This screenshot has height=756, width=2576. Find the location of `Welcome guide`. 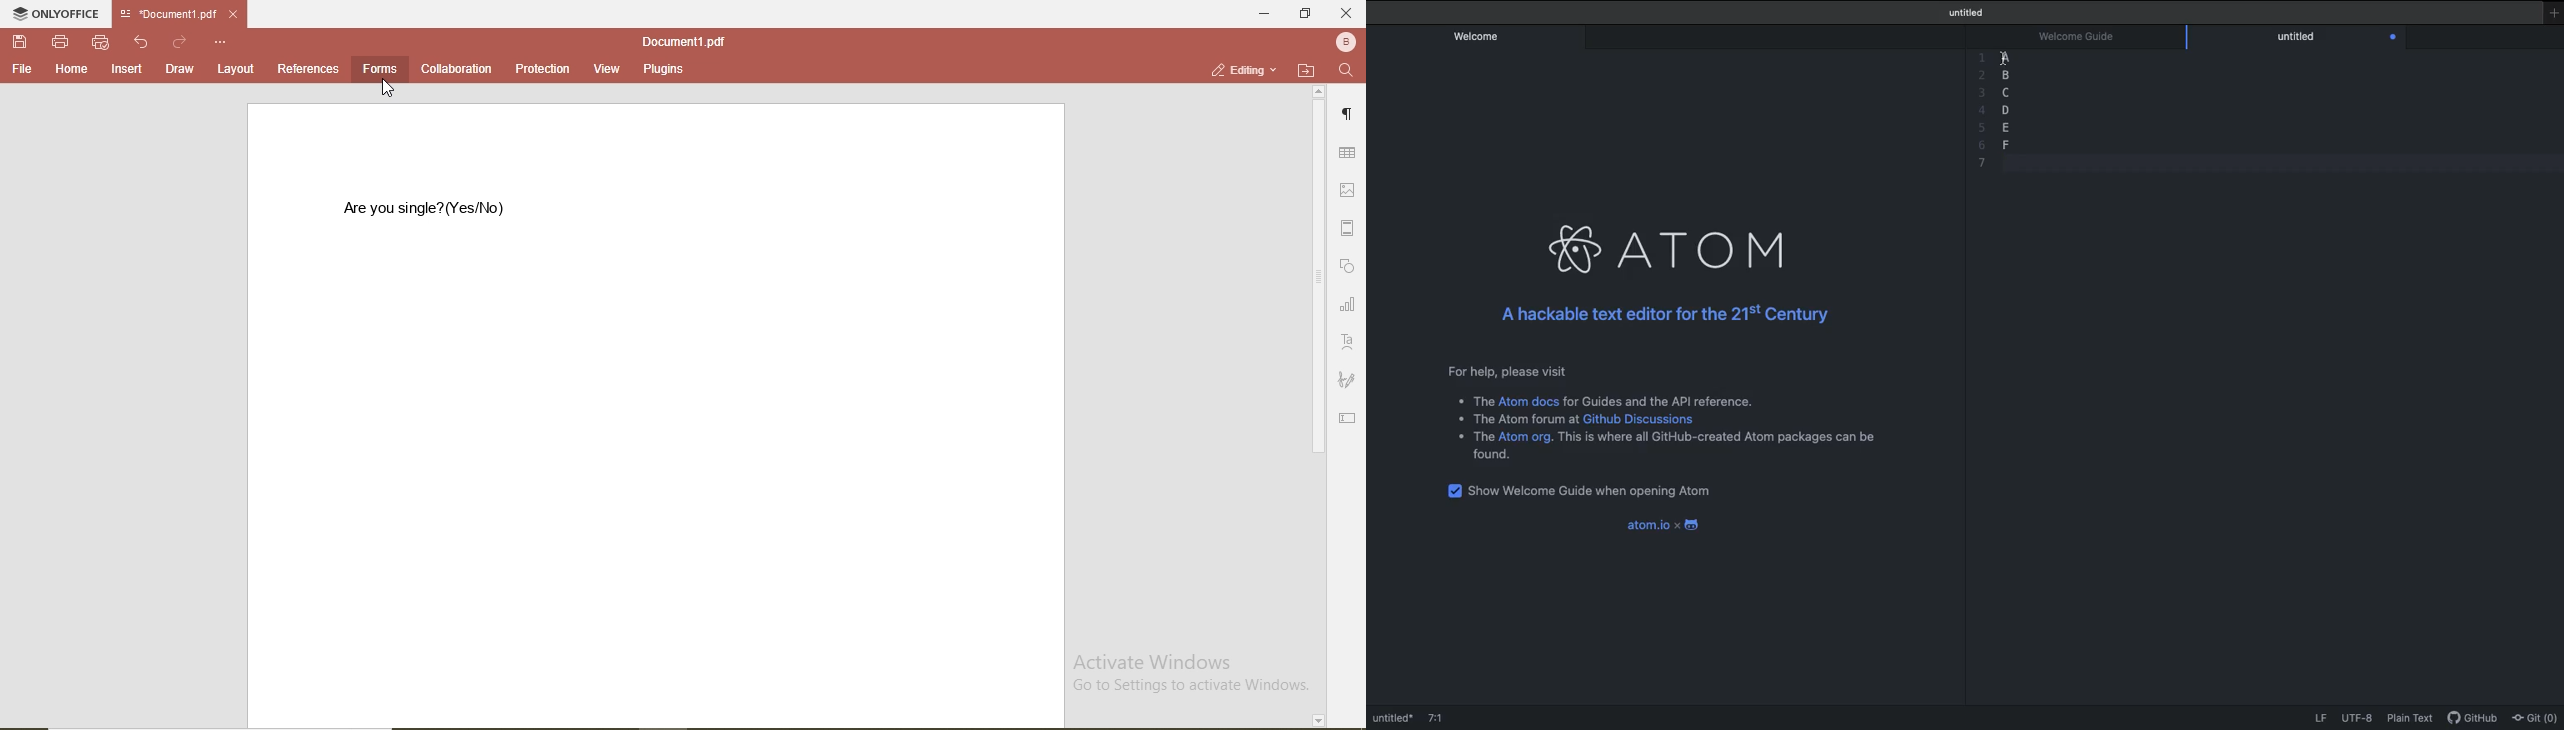

Welcome guide is located at coordinates (1414, 718).